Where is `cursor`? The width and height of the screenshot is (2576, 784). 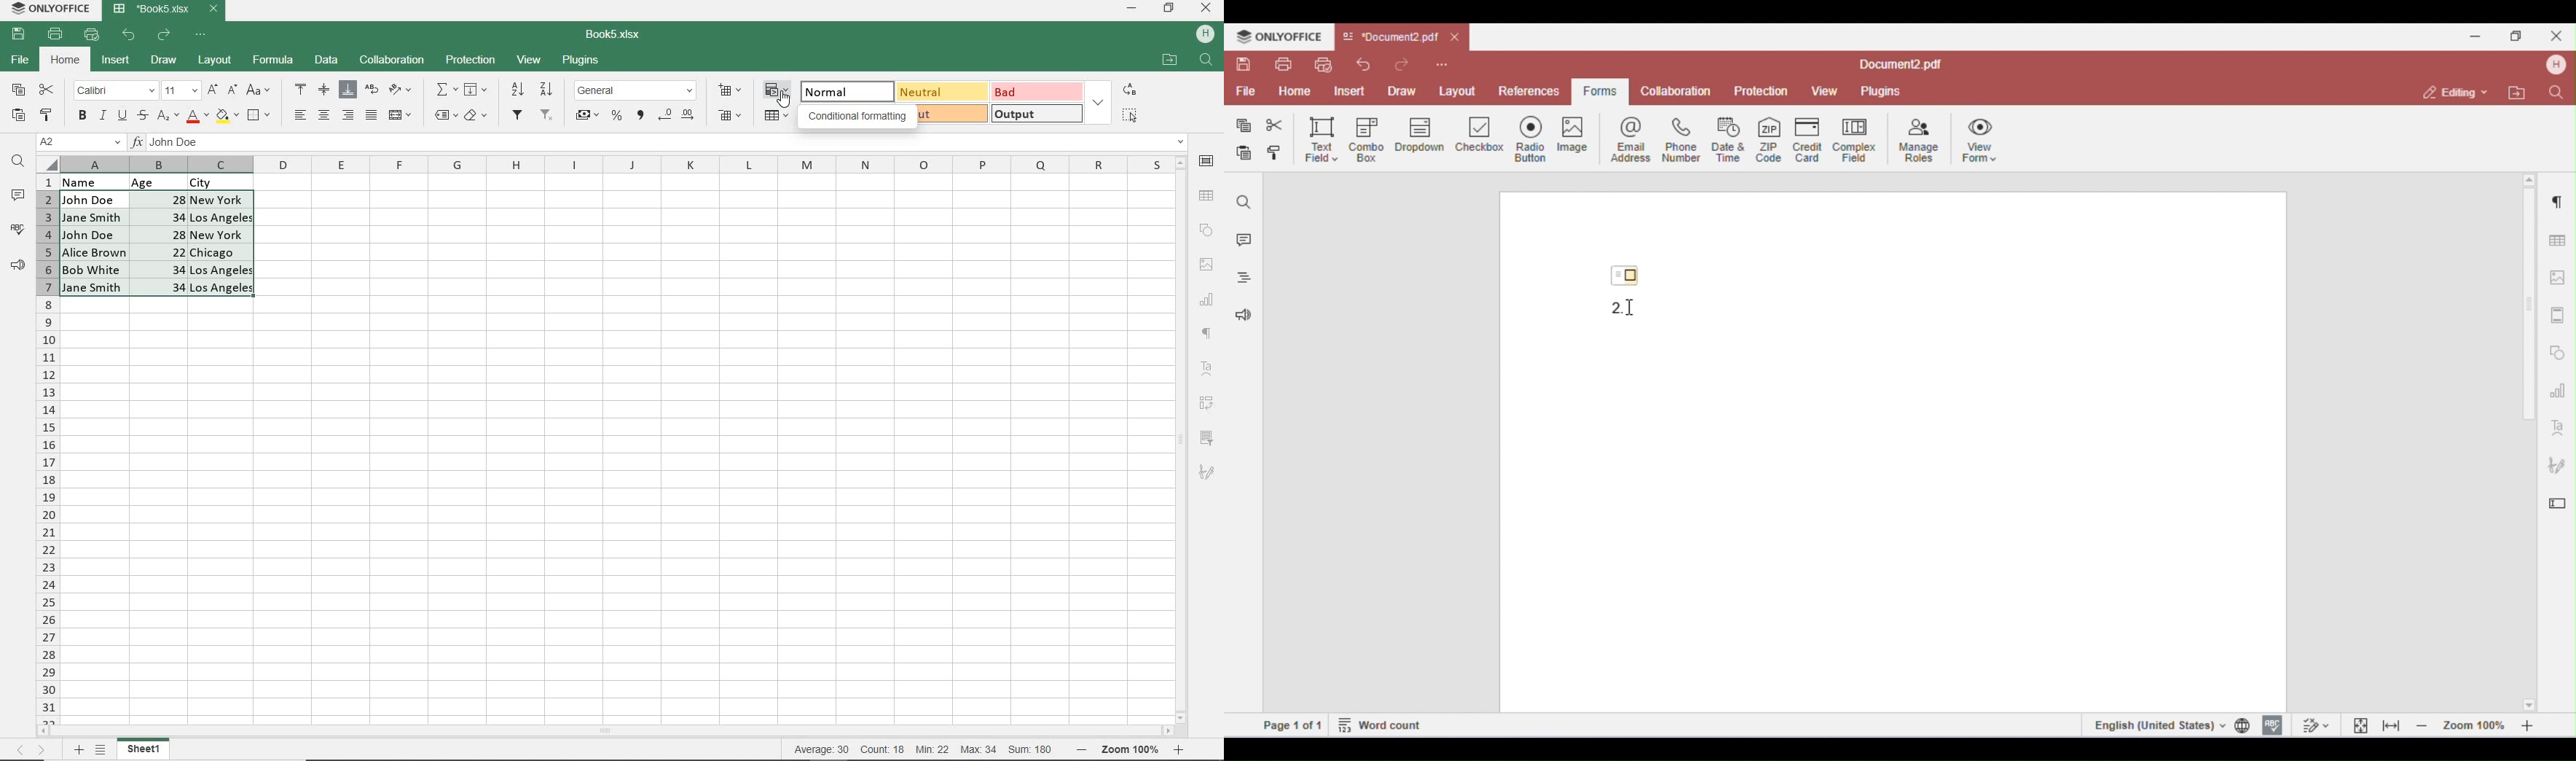 cursor is located at coordinates (783, 98).